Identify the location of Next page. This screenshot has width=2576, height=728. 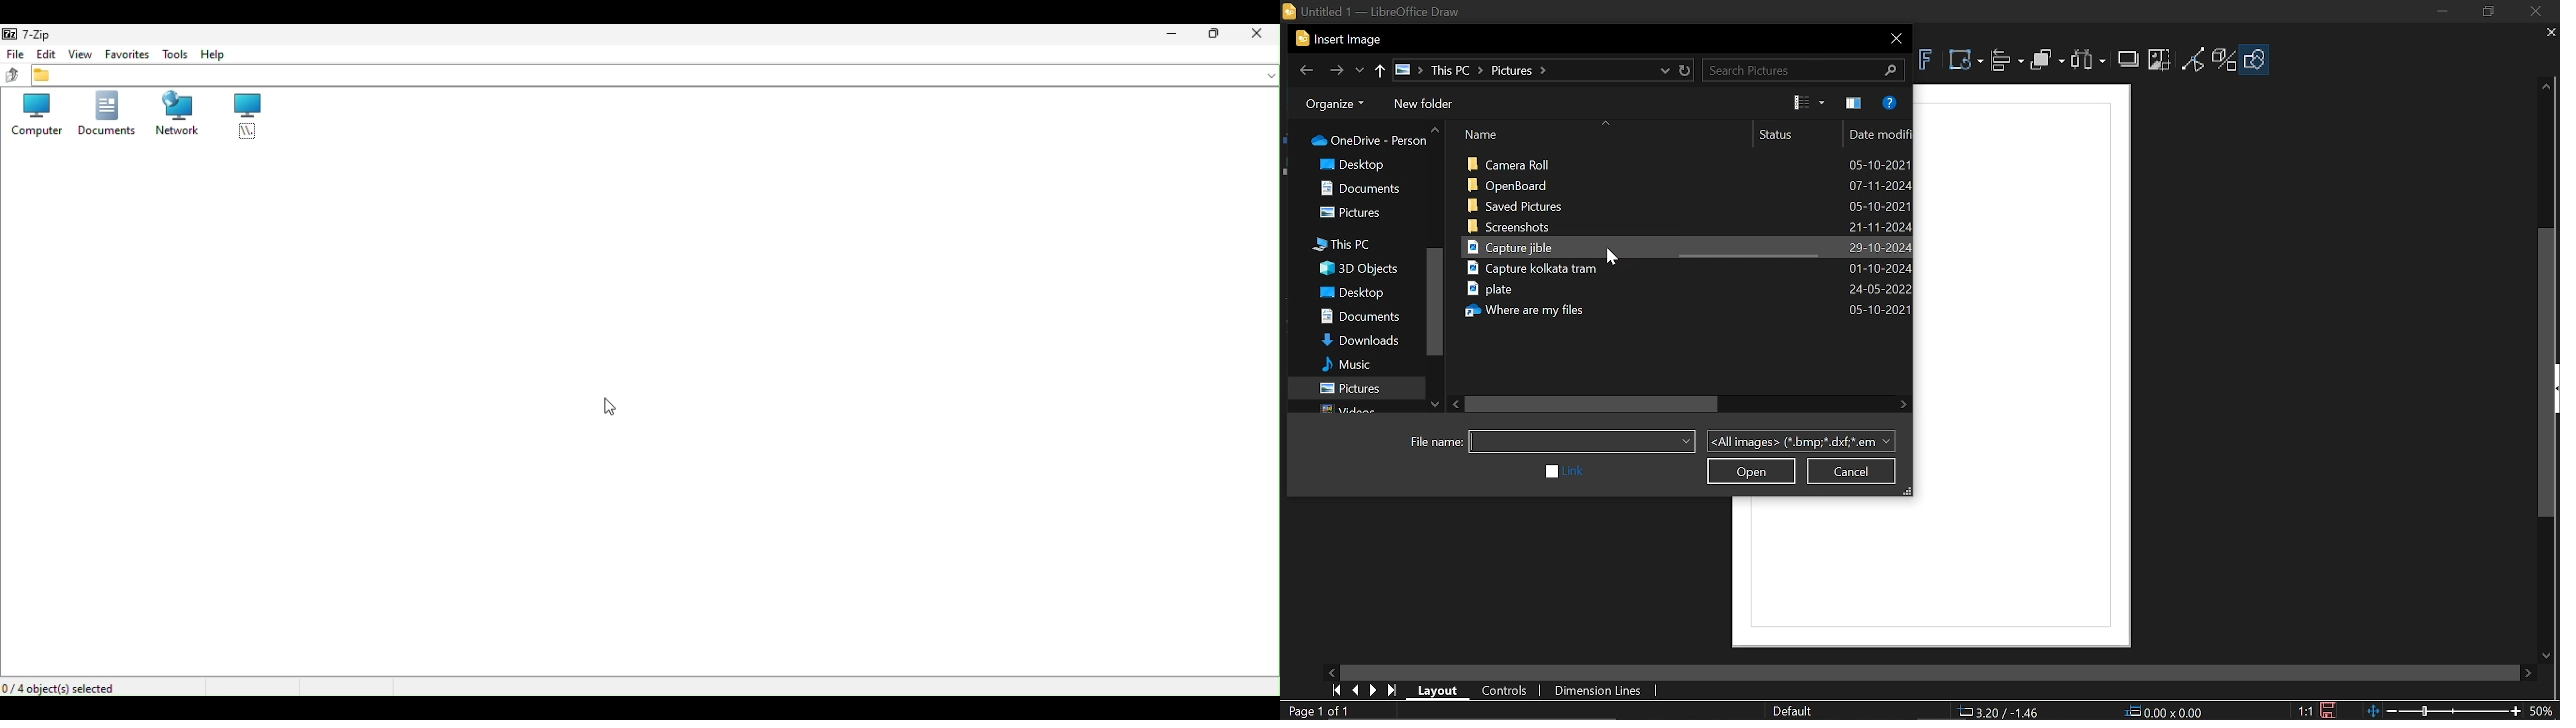
(1372, 690).